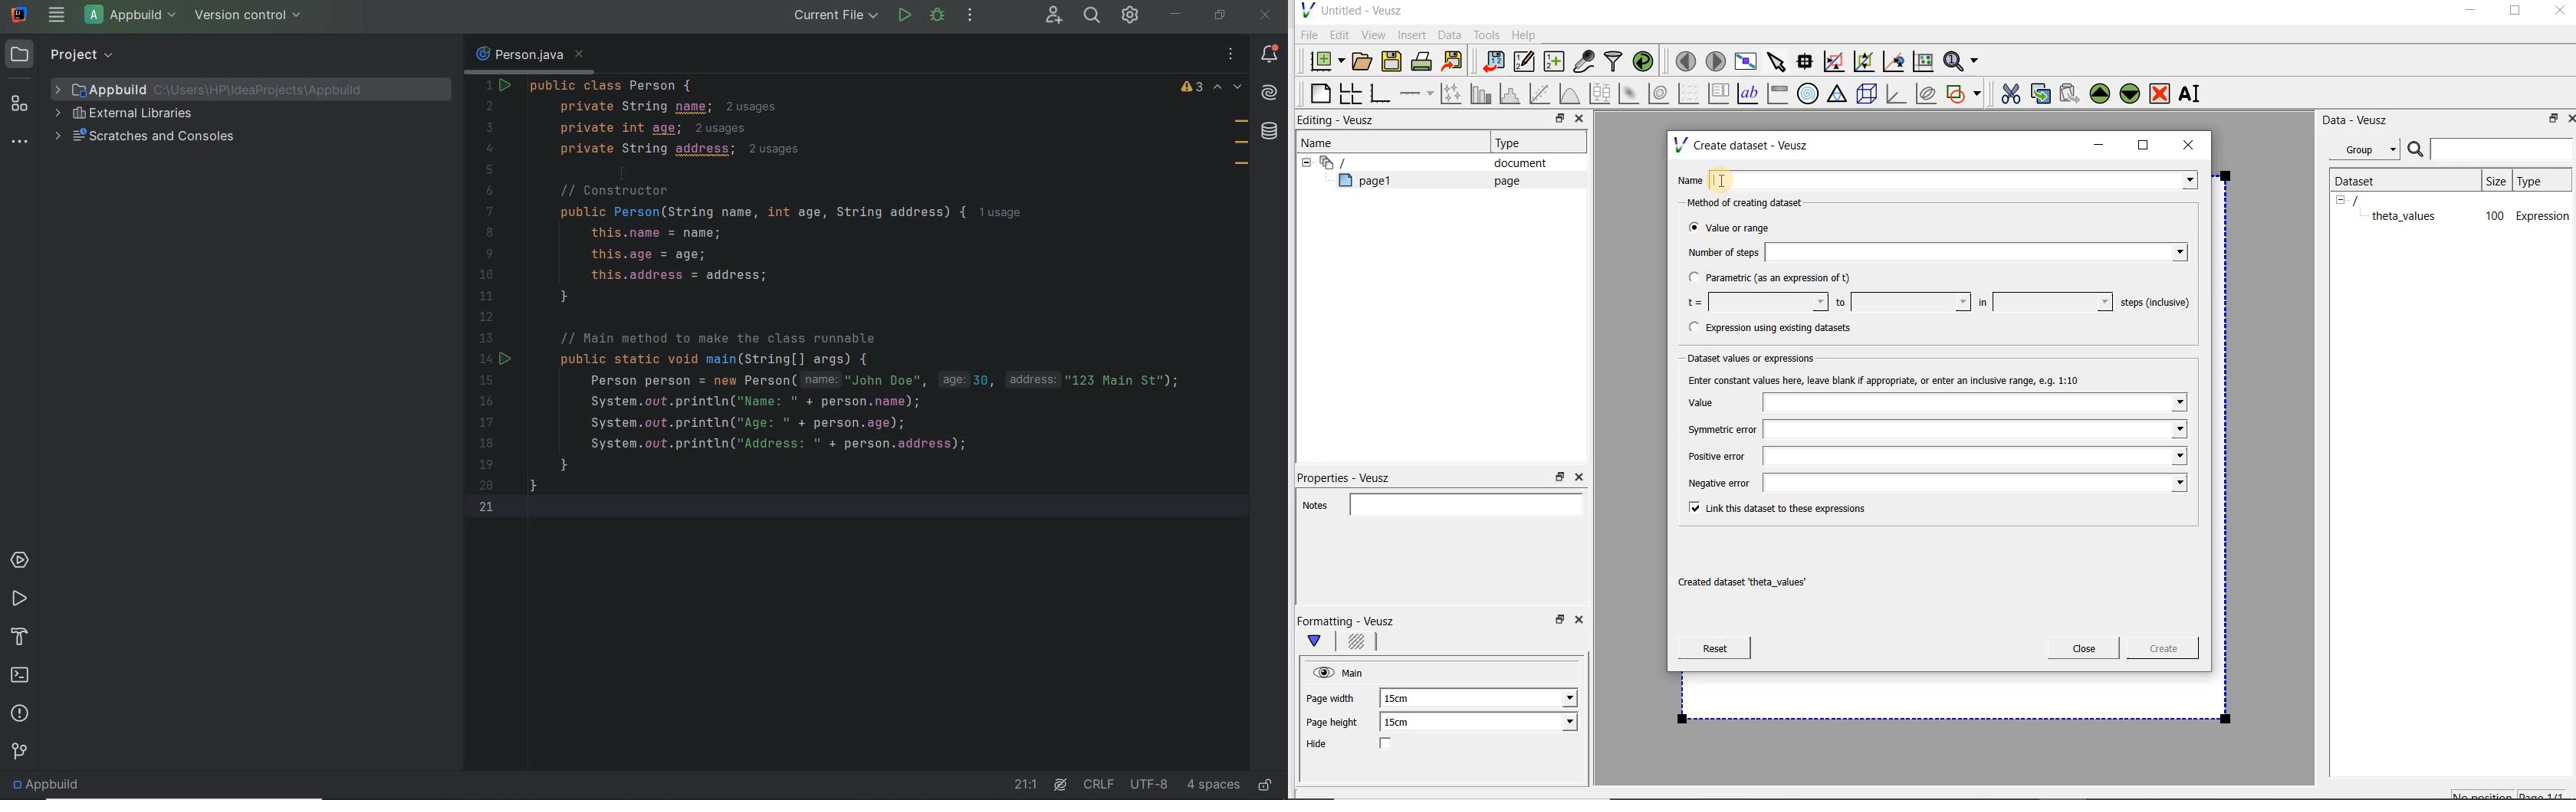 The height and width of the screenshot is (812, 2576). I want to click on Expression, so click(2543, 215).